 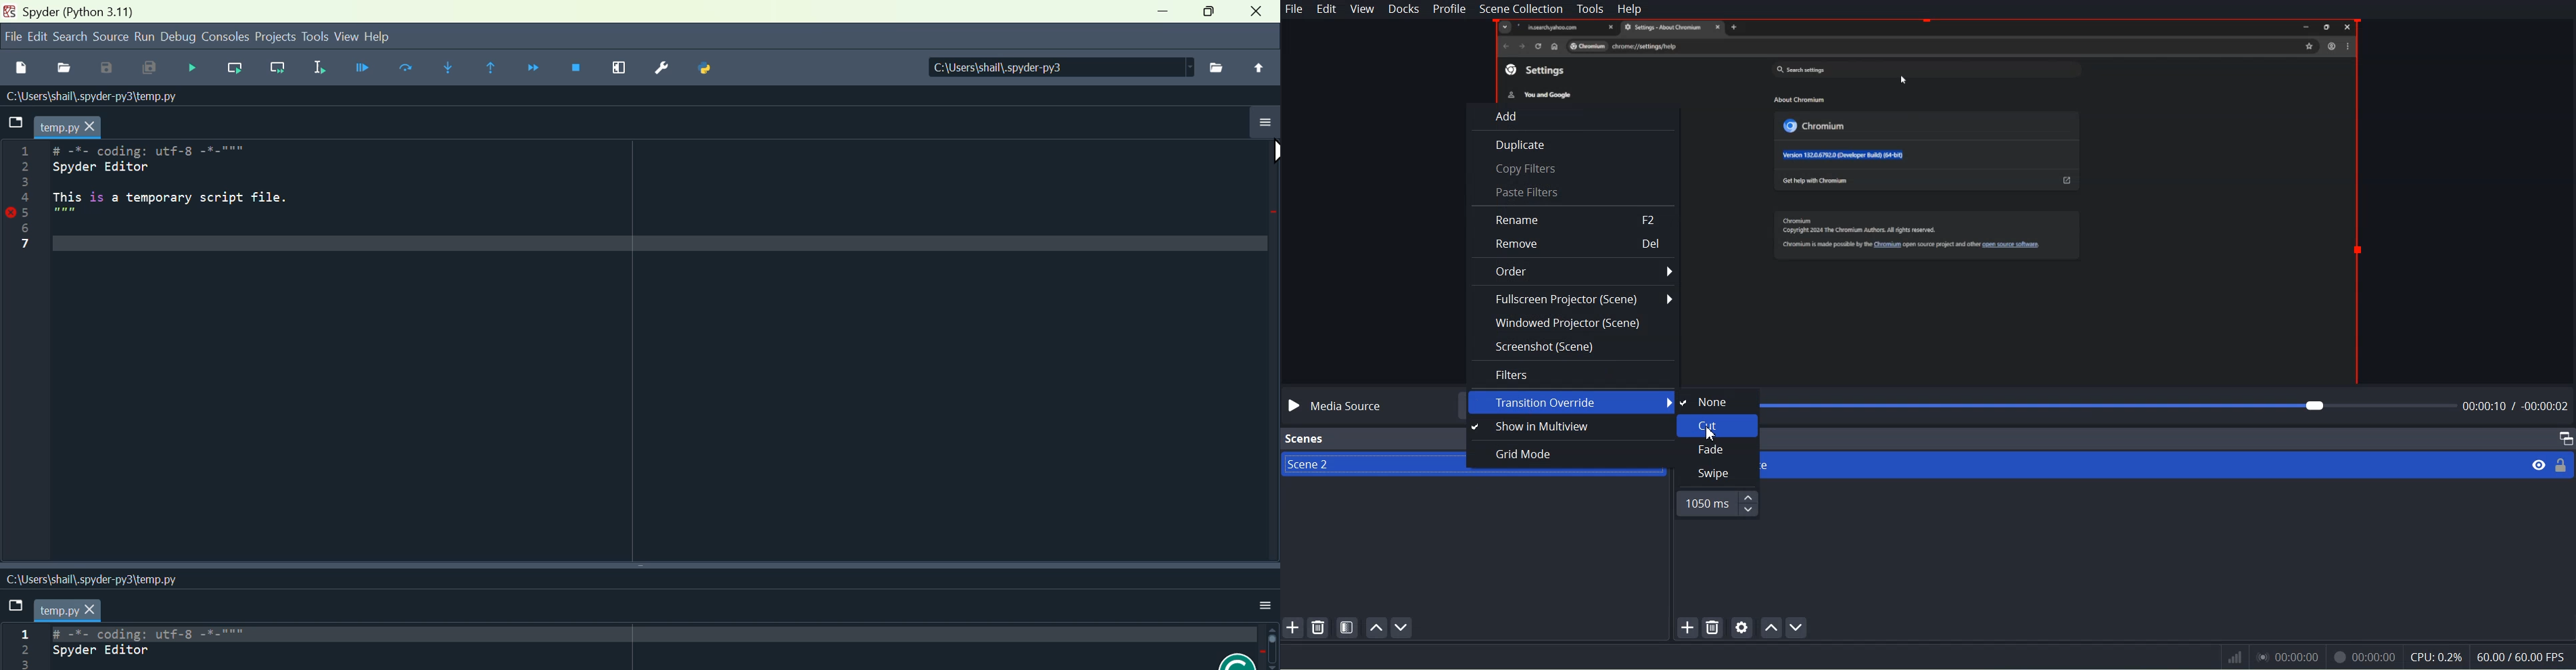 I want to click on Move source up, so click(x=1771, y=627).